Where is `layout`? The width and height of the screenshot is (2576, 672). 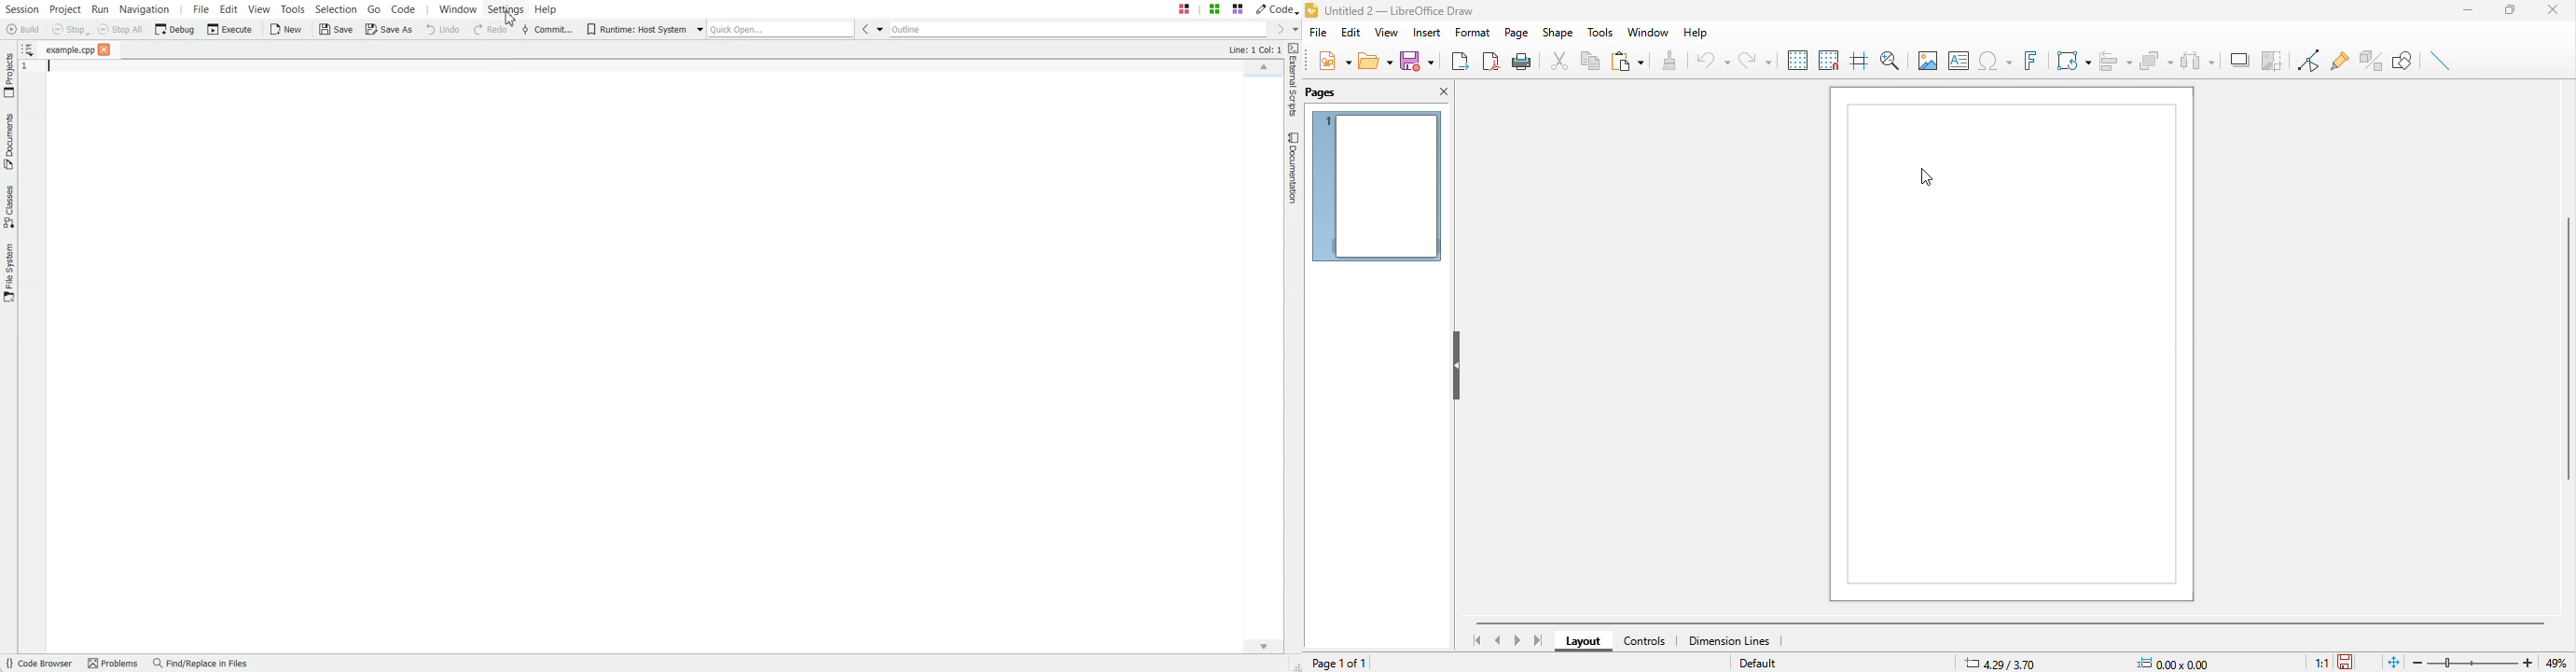 layout is located at coordinates (1584, 640).